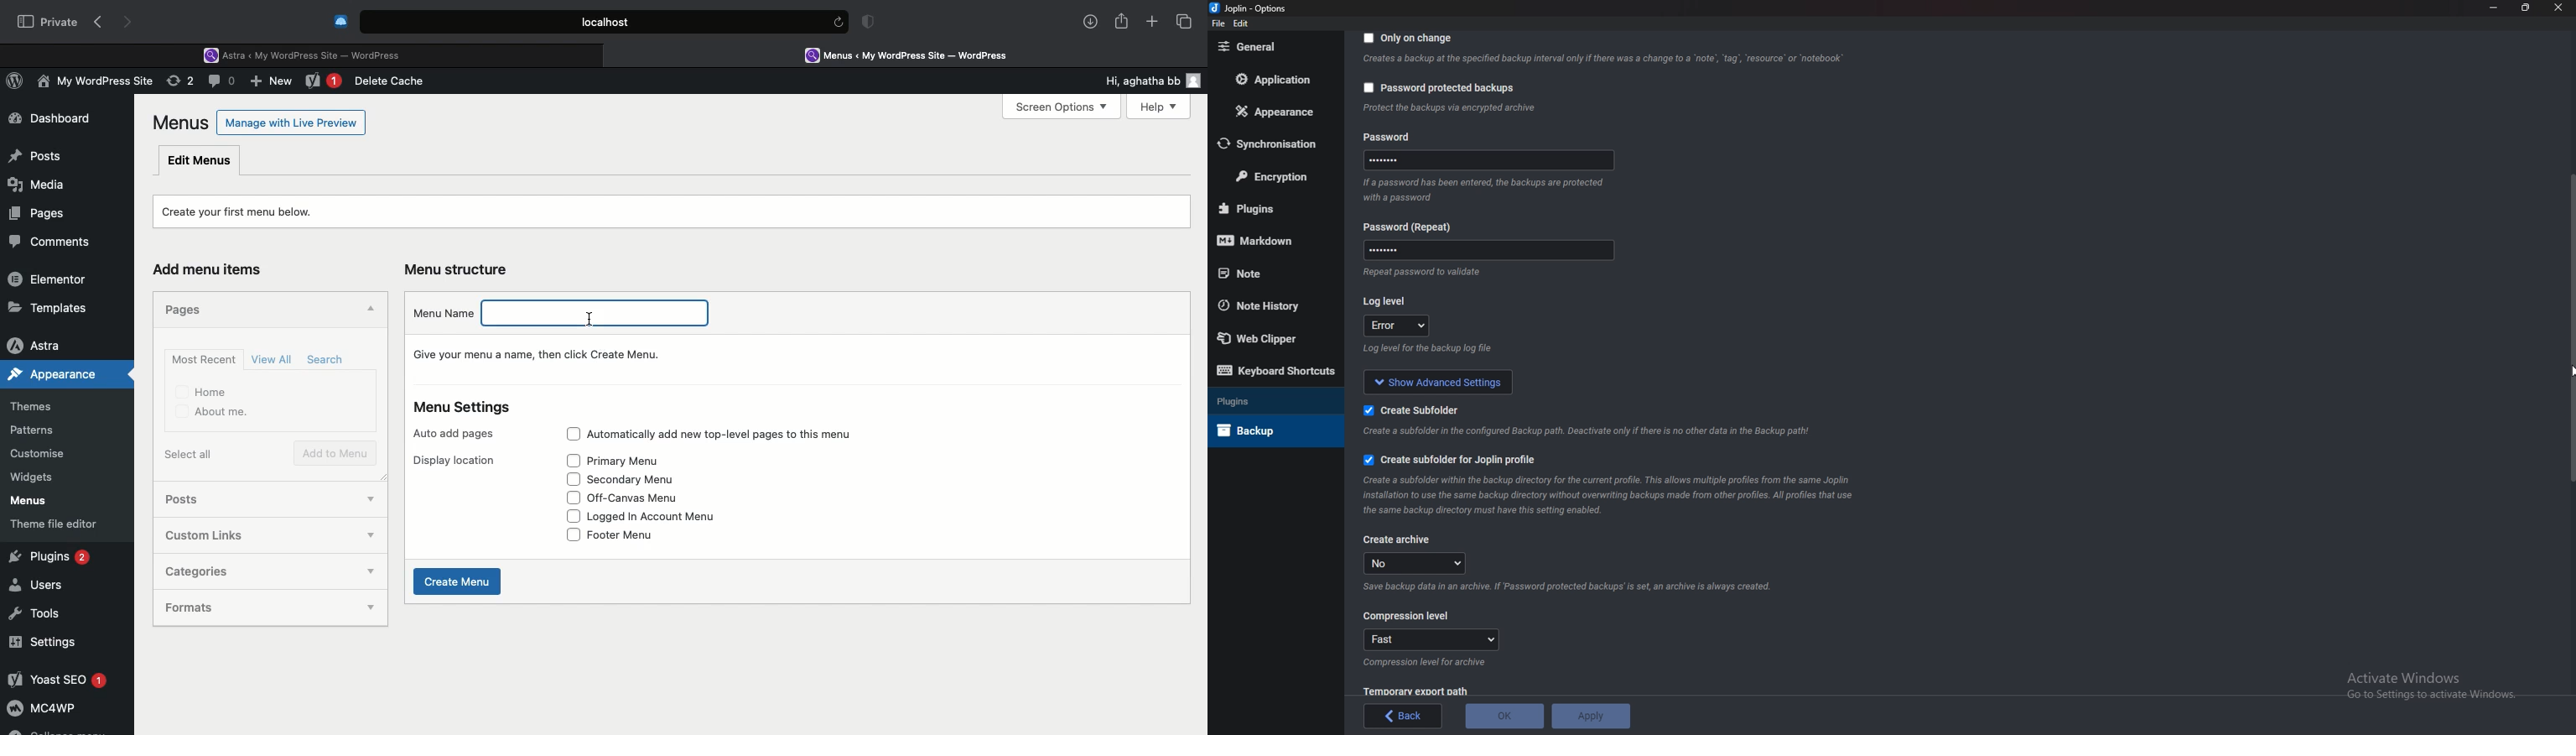  Describe the element at coordinates (203, 391) in the screenshot. I see `Home` at that location.